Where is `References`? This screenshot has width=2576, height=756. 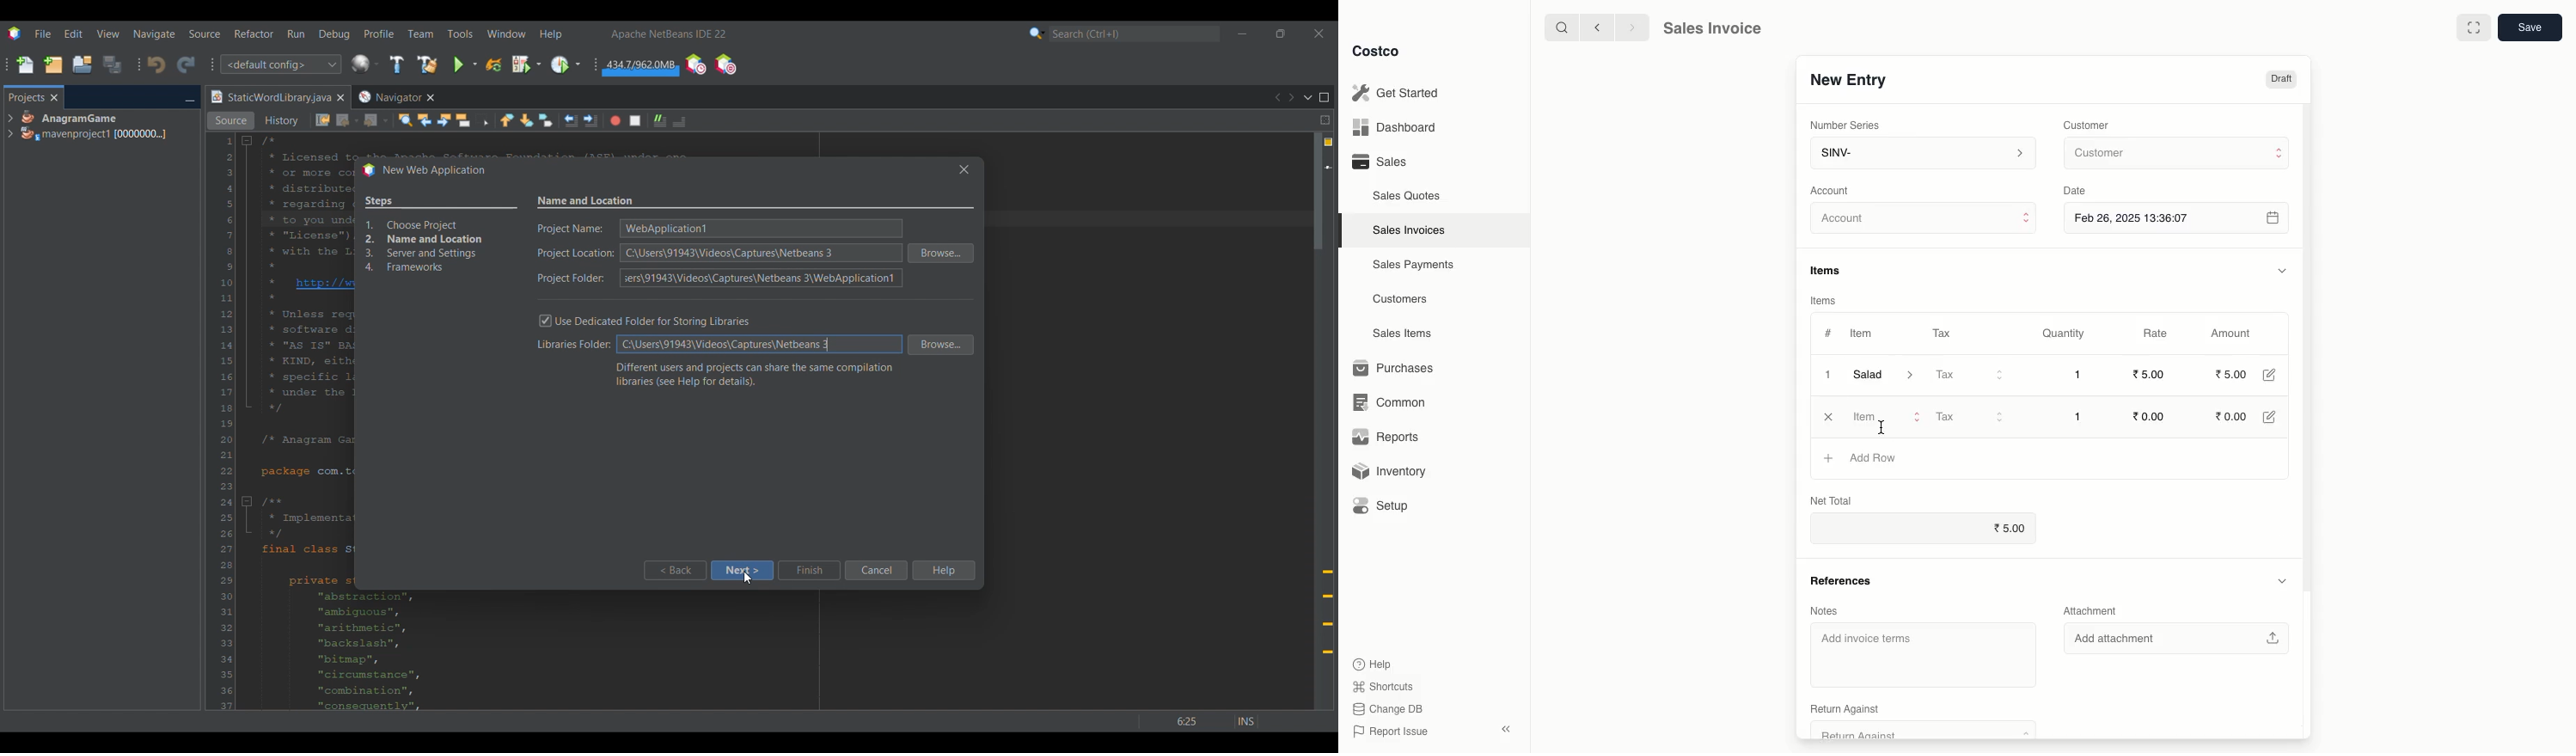 References is located at coordinates (1841, 579).